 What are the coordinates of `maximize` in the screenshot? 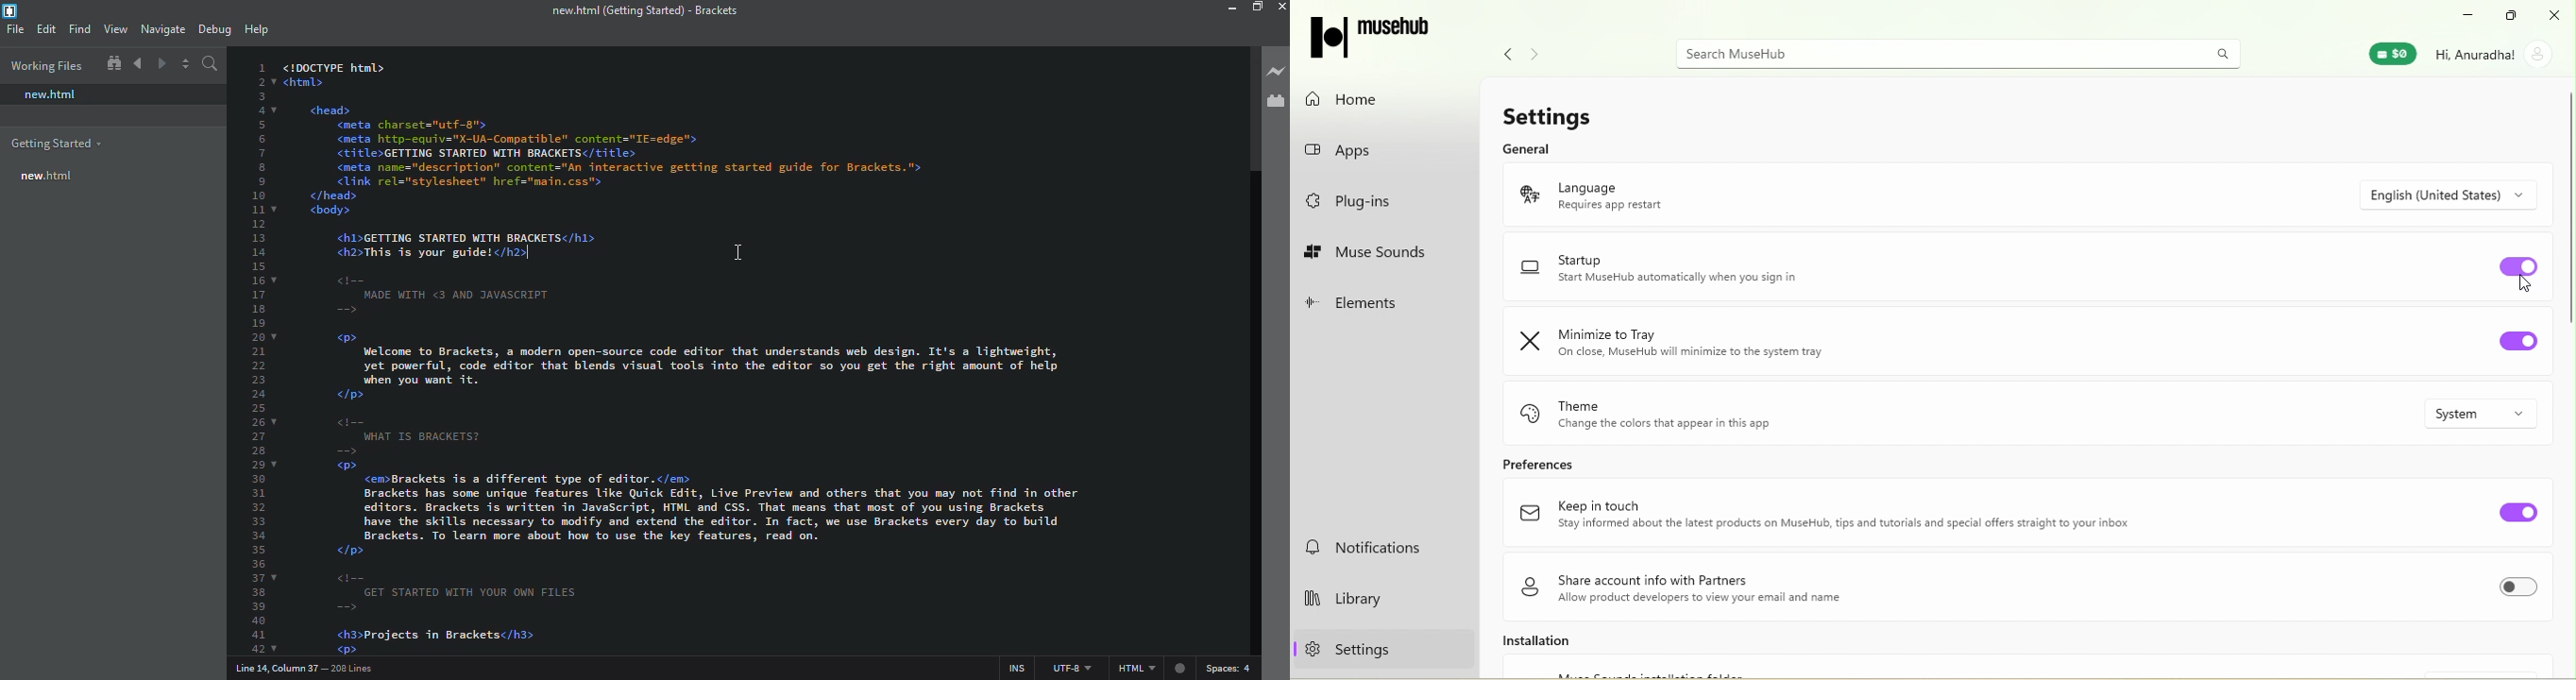 It's located at (1256, 8).